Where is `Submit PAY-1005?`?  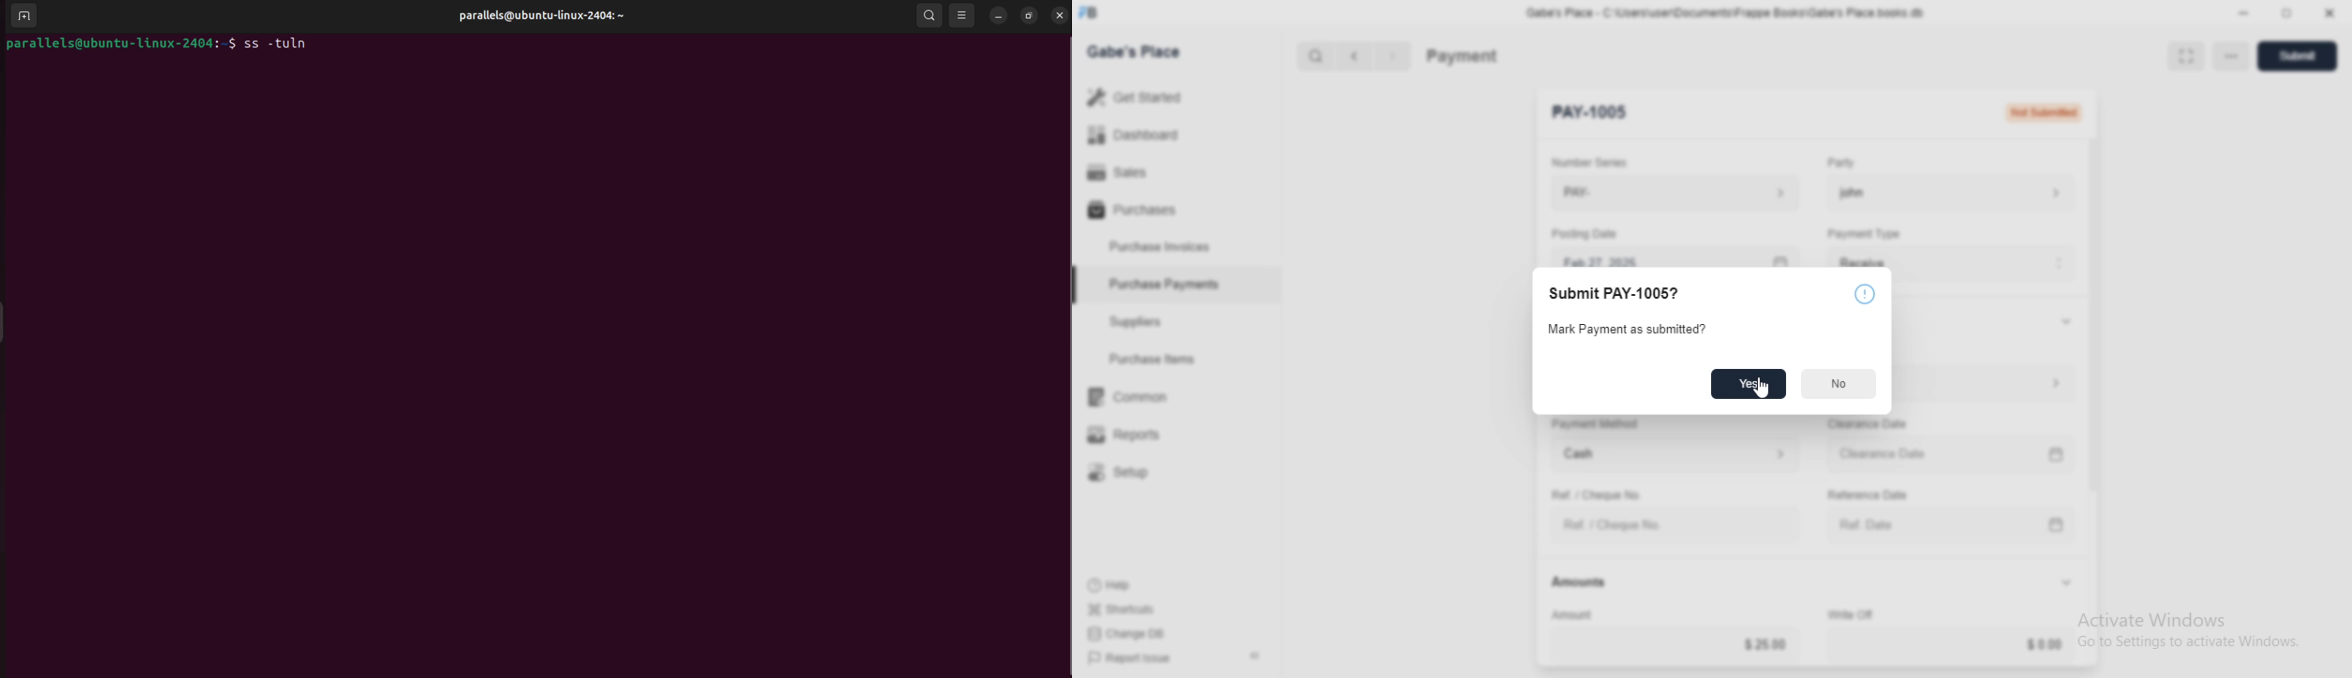 Submit PAY-1005? is located at coordinates (1613, 293).